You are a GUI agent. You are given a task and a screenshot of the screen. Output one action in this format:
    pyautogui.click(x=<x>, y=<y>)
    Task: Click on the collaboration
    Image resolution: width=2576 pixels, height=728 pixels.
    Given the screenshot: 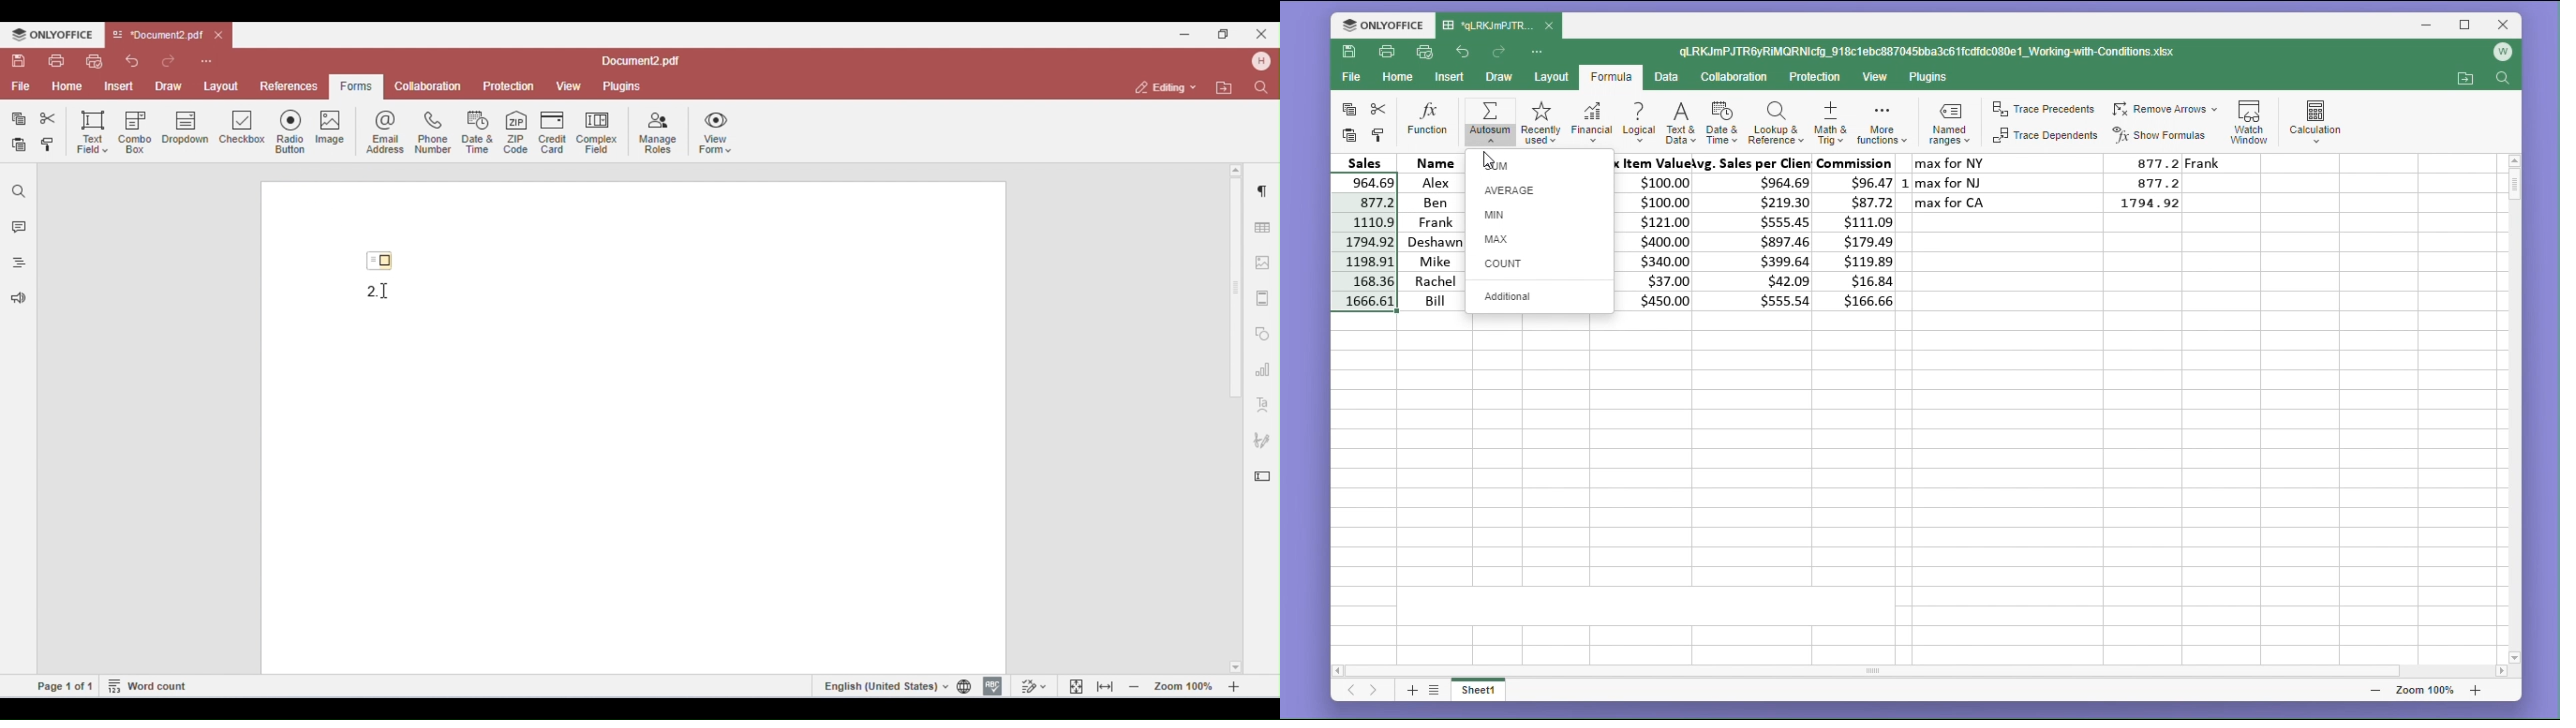 What is the action you would take?
    pyautogui.click(x=1738, y=78)
    